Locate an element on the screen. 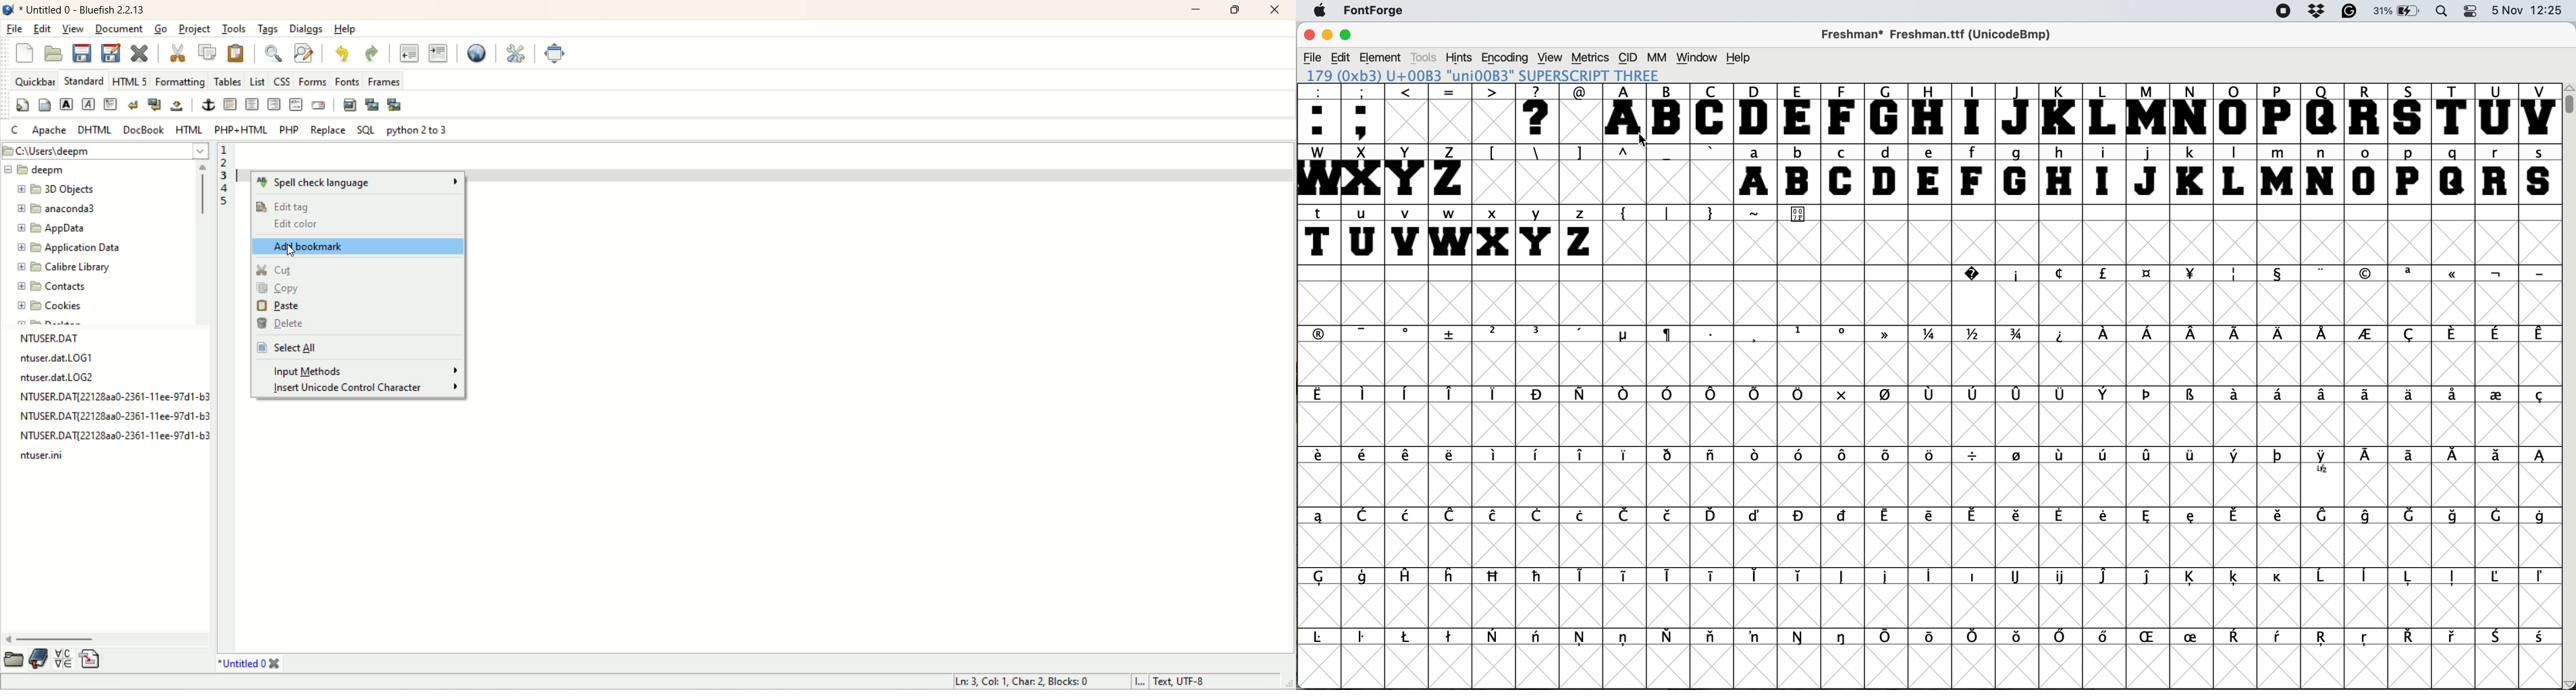 This screenshot has width=2576, height=700. symbol is located at coordinates (2412, 515).